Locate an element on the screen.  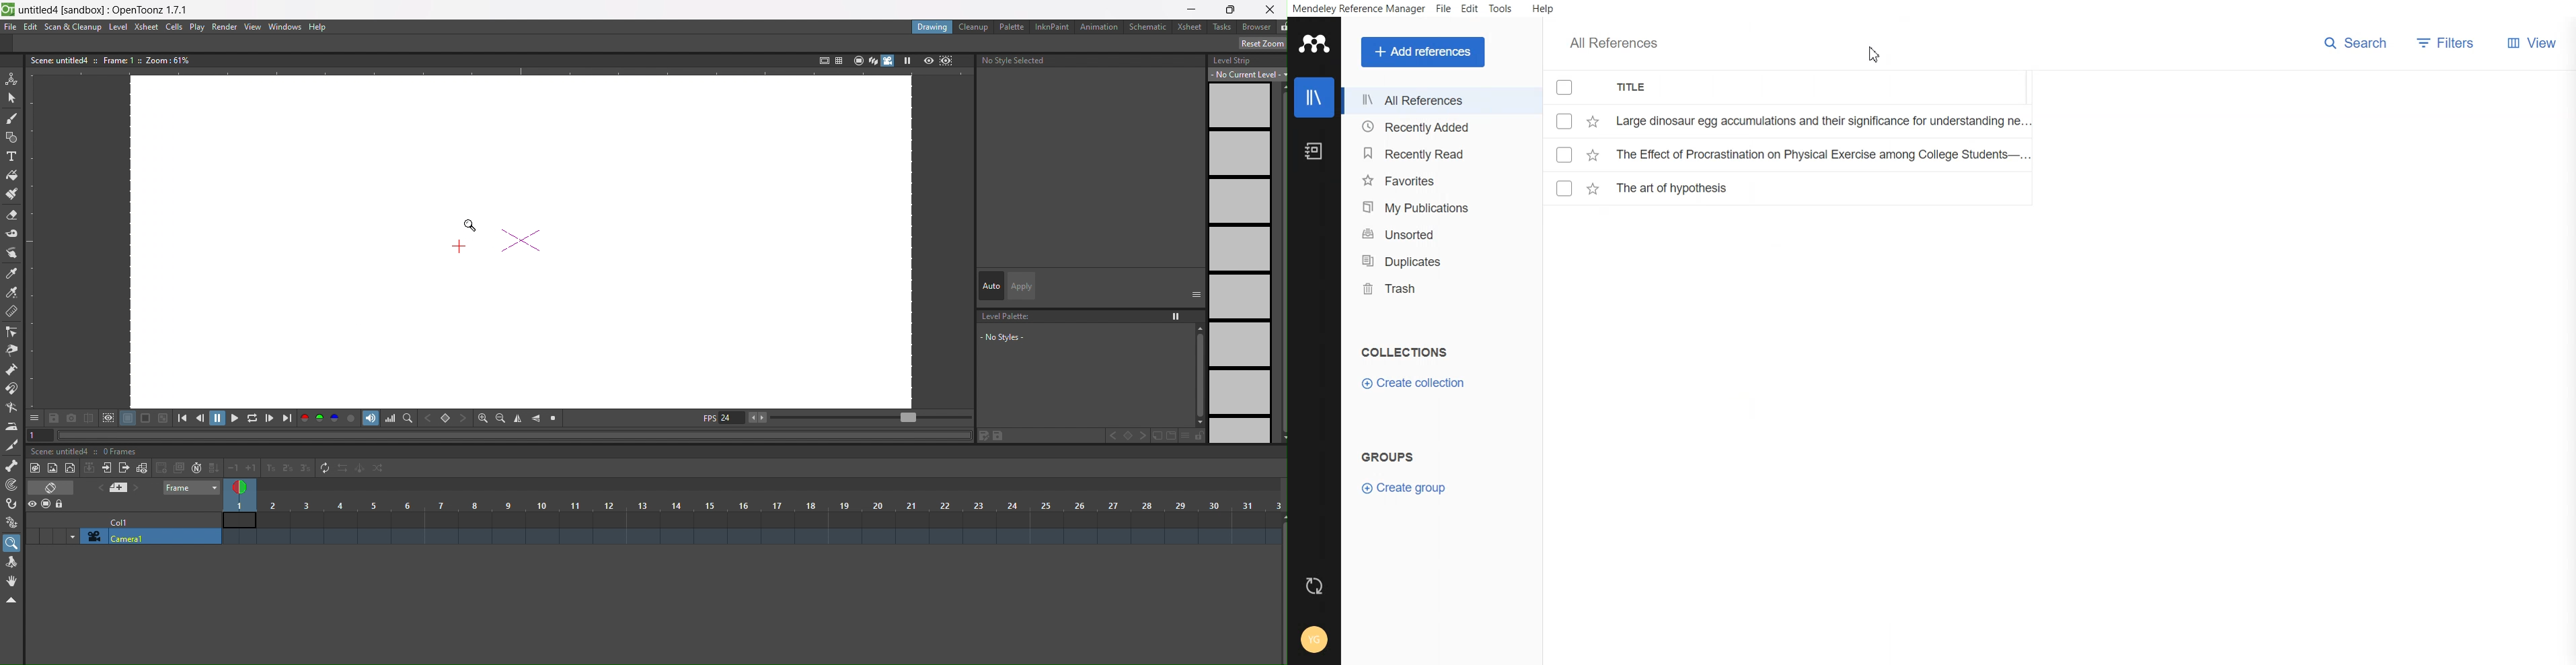
 is located at coordinates (11, 522).